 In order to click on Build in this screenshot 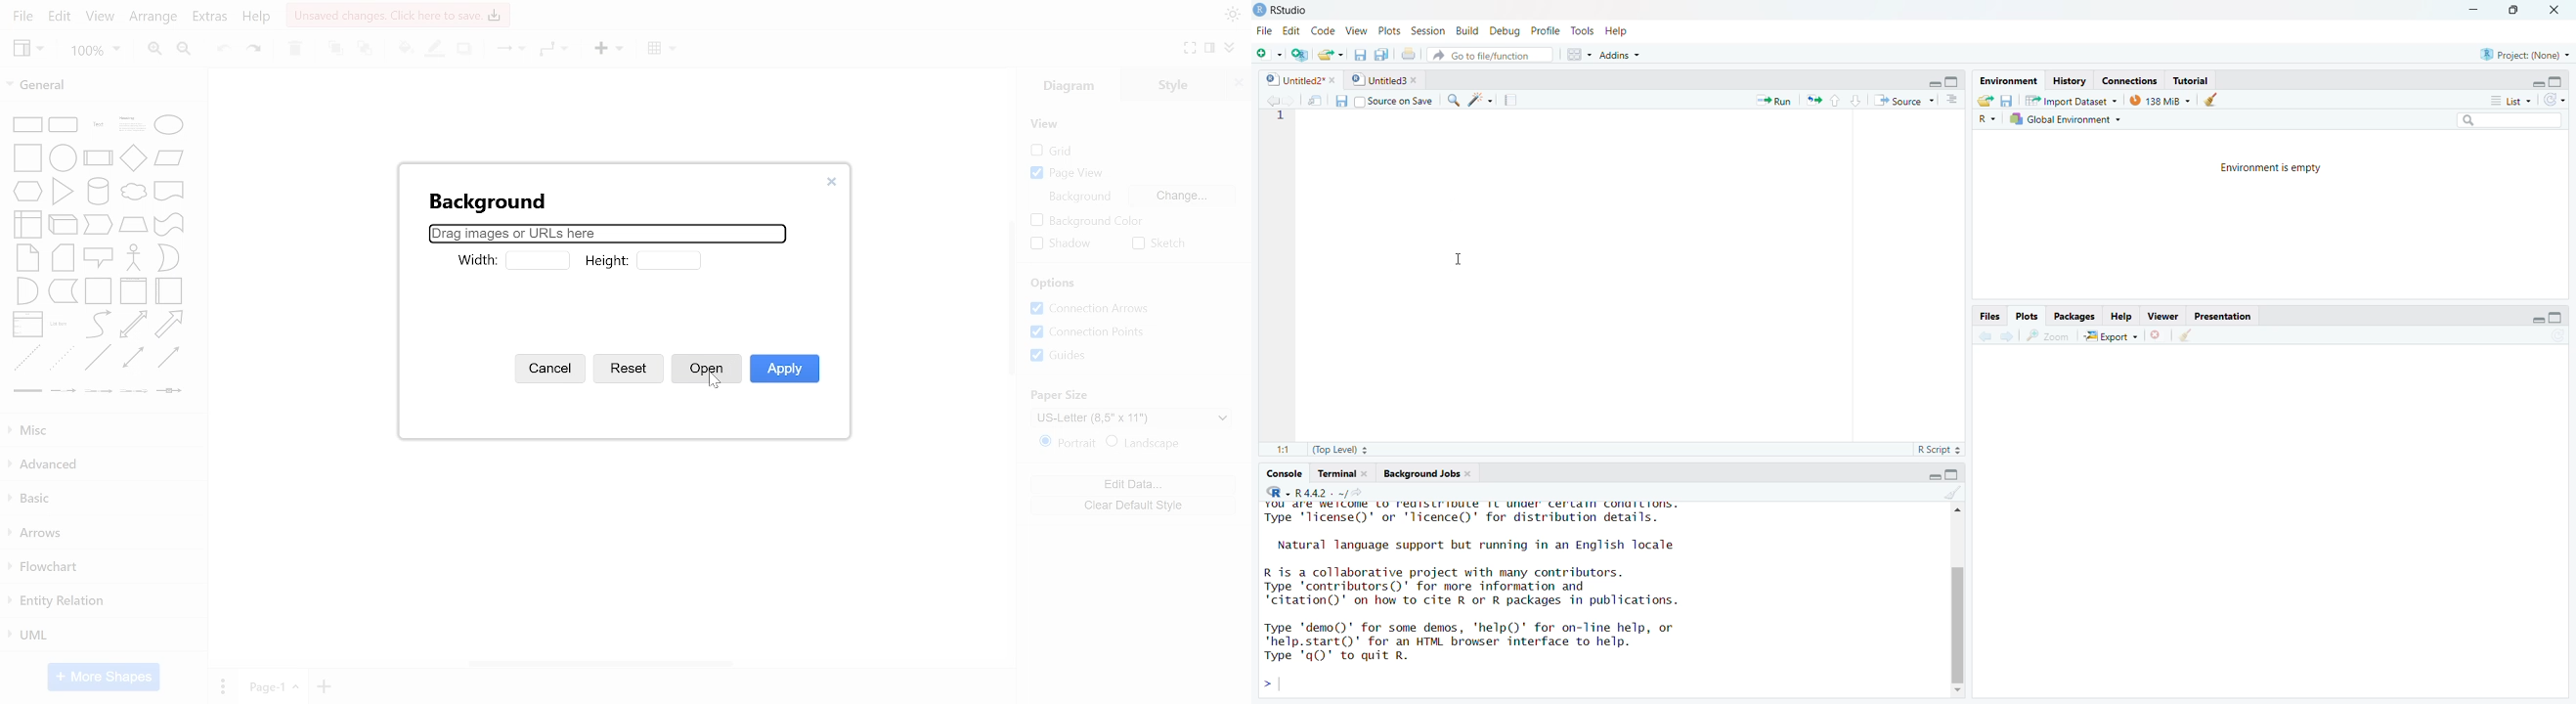, I will do `click(1465, 29)`.